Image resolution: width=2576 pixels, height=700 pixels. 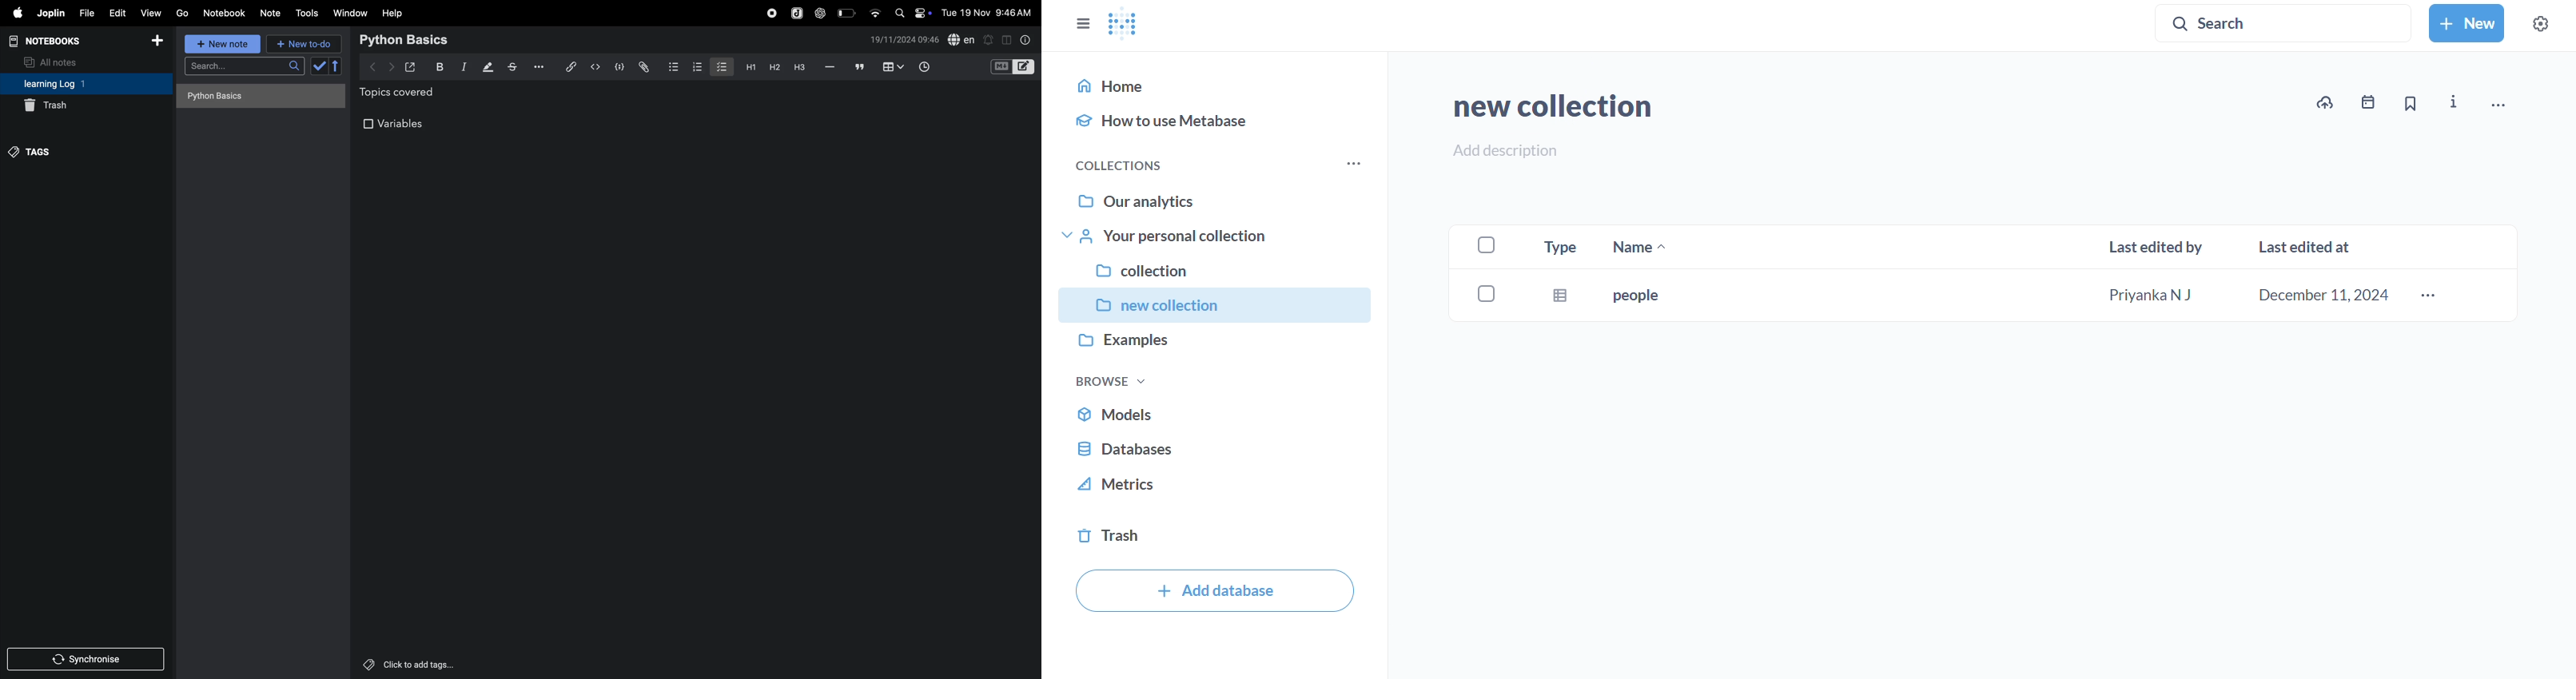 What do you see at coordinates (2456, 103) in the screenshot?
I see `info` at bounding box center [2456, 103].